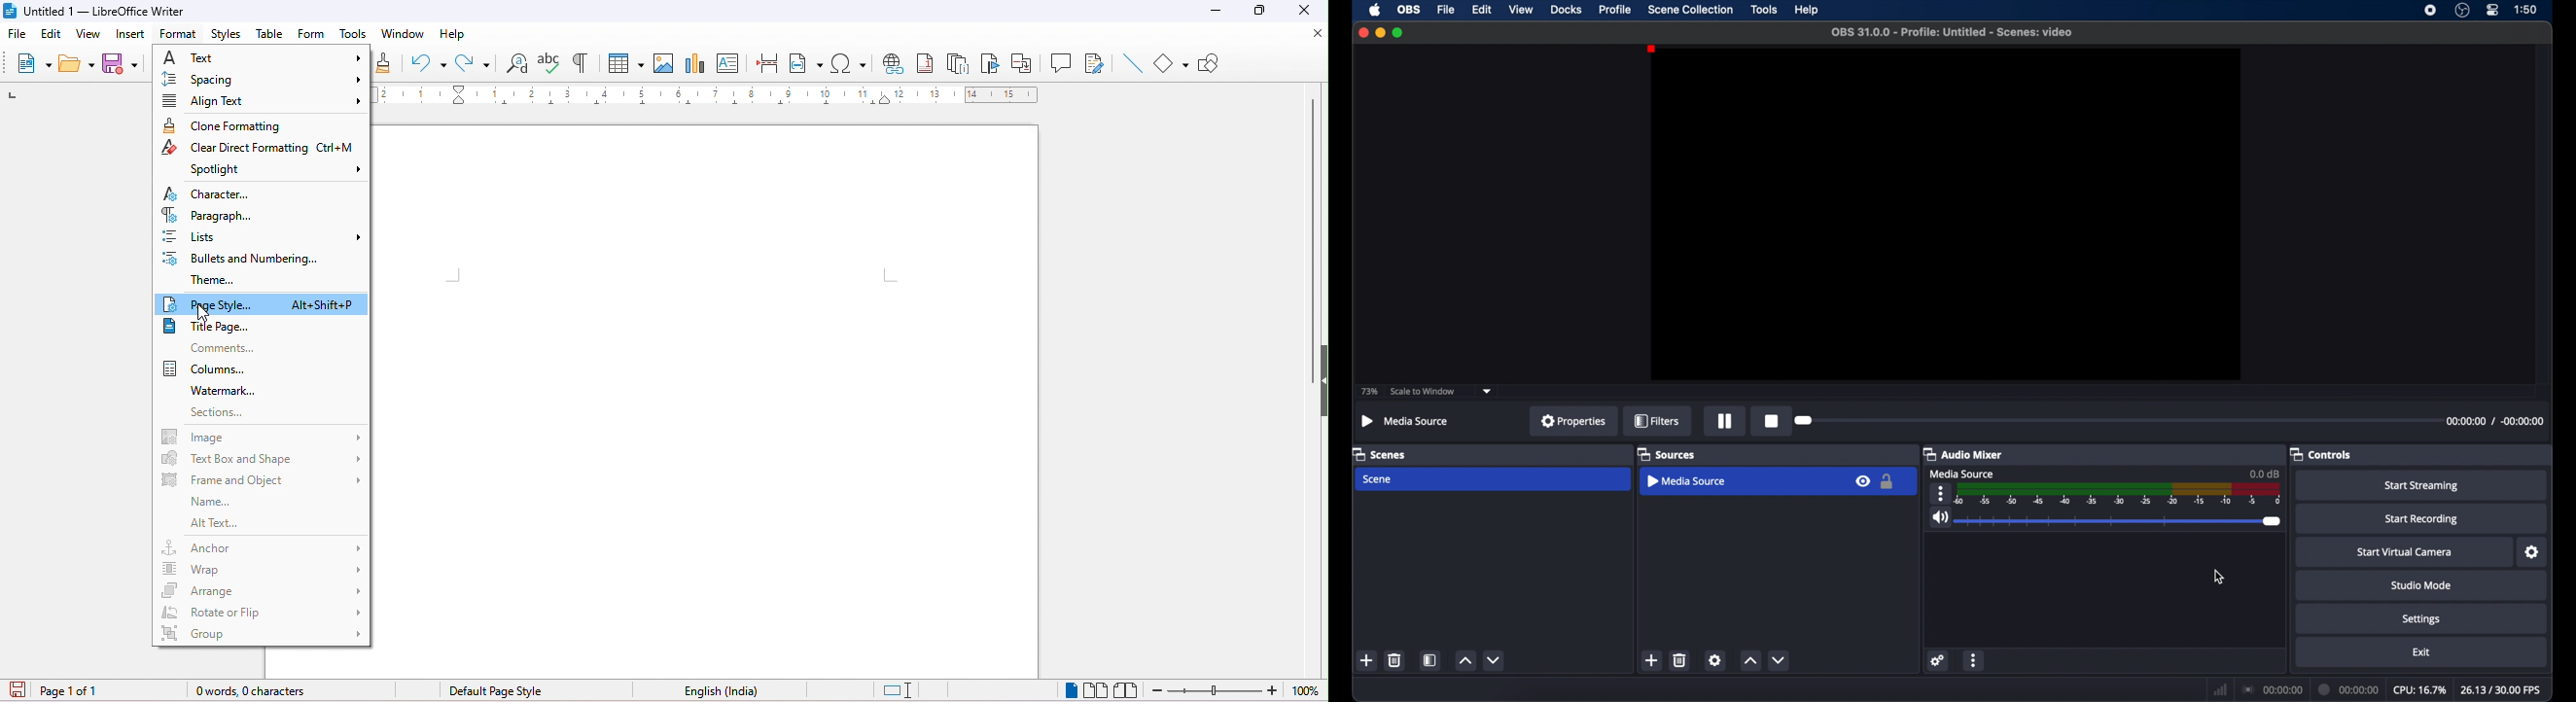  Describe the element at coordinates (2495, 423) in the screenshot. I see `timestamp` at that location.